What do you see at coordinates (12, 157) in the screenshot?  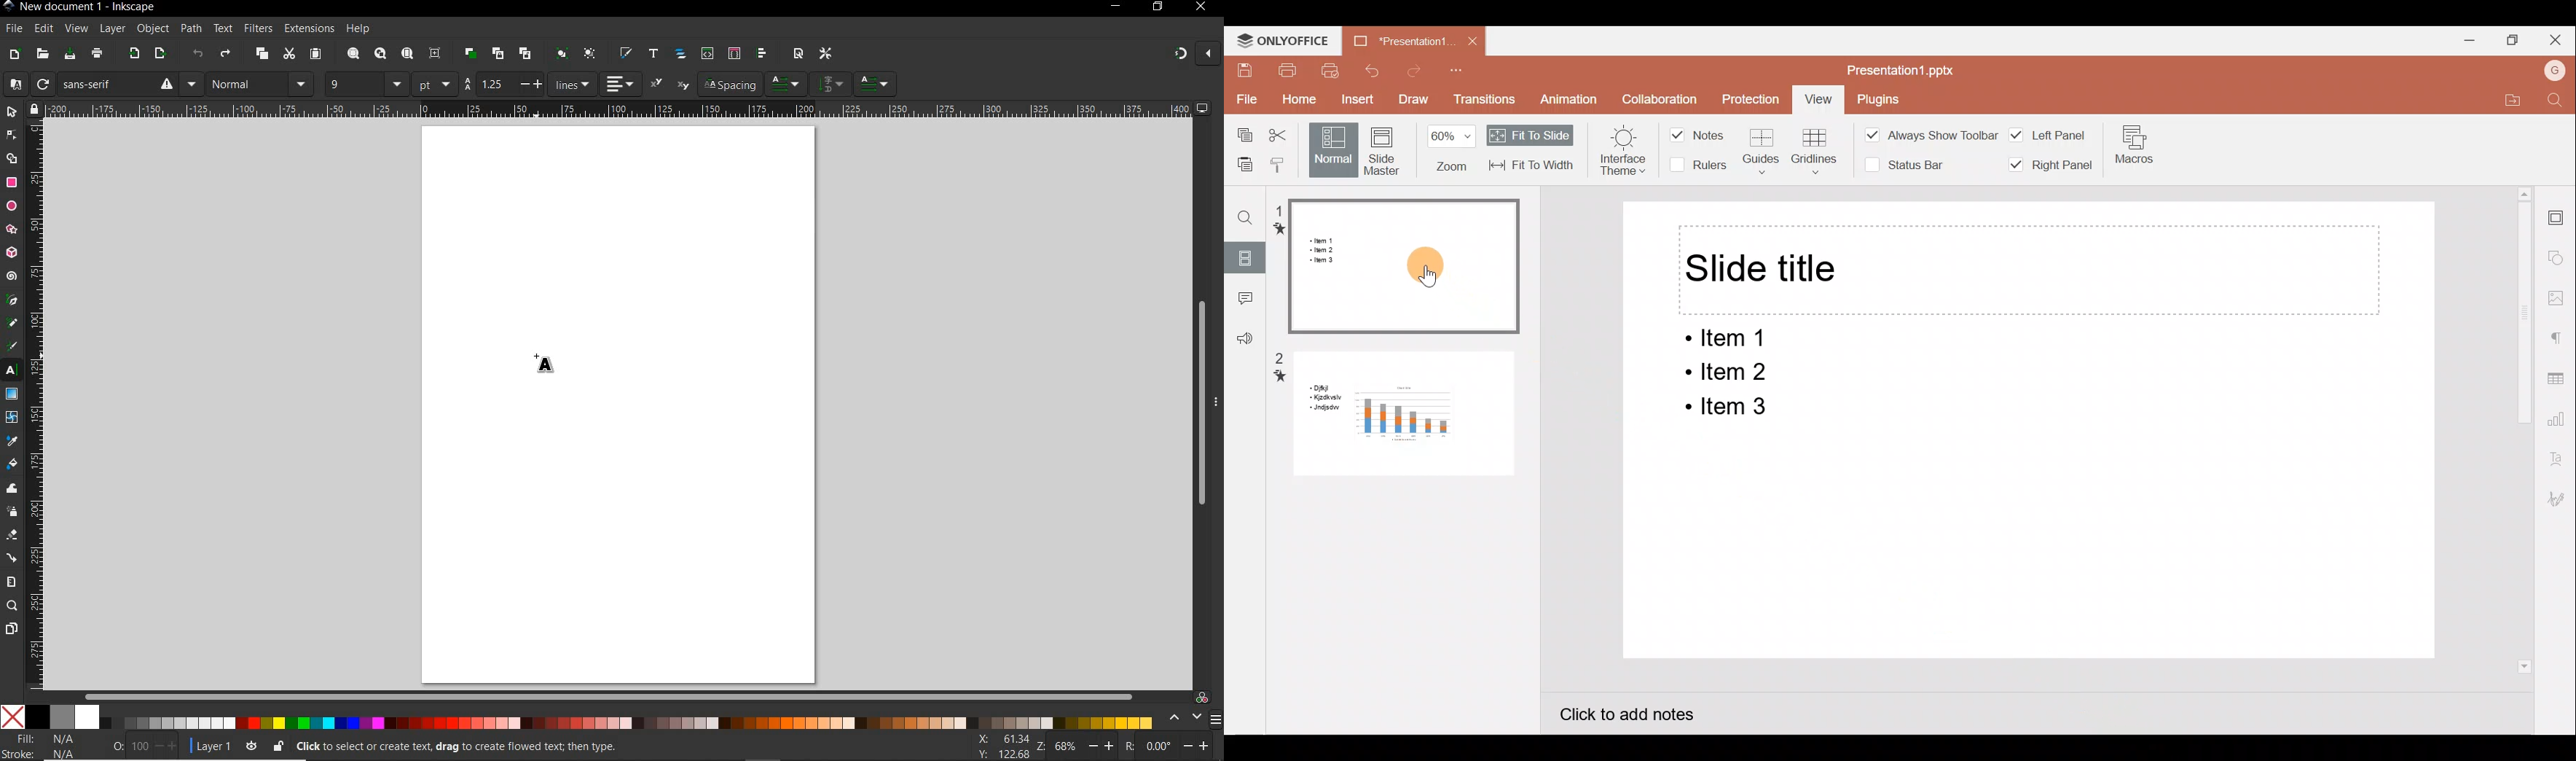 I see `shape builder tool` at bounding box center [12, 157].